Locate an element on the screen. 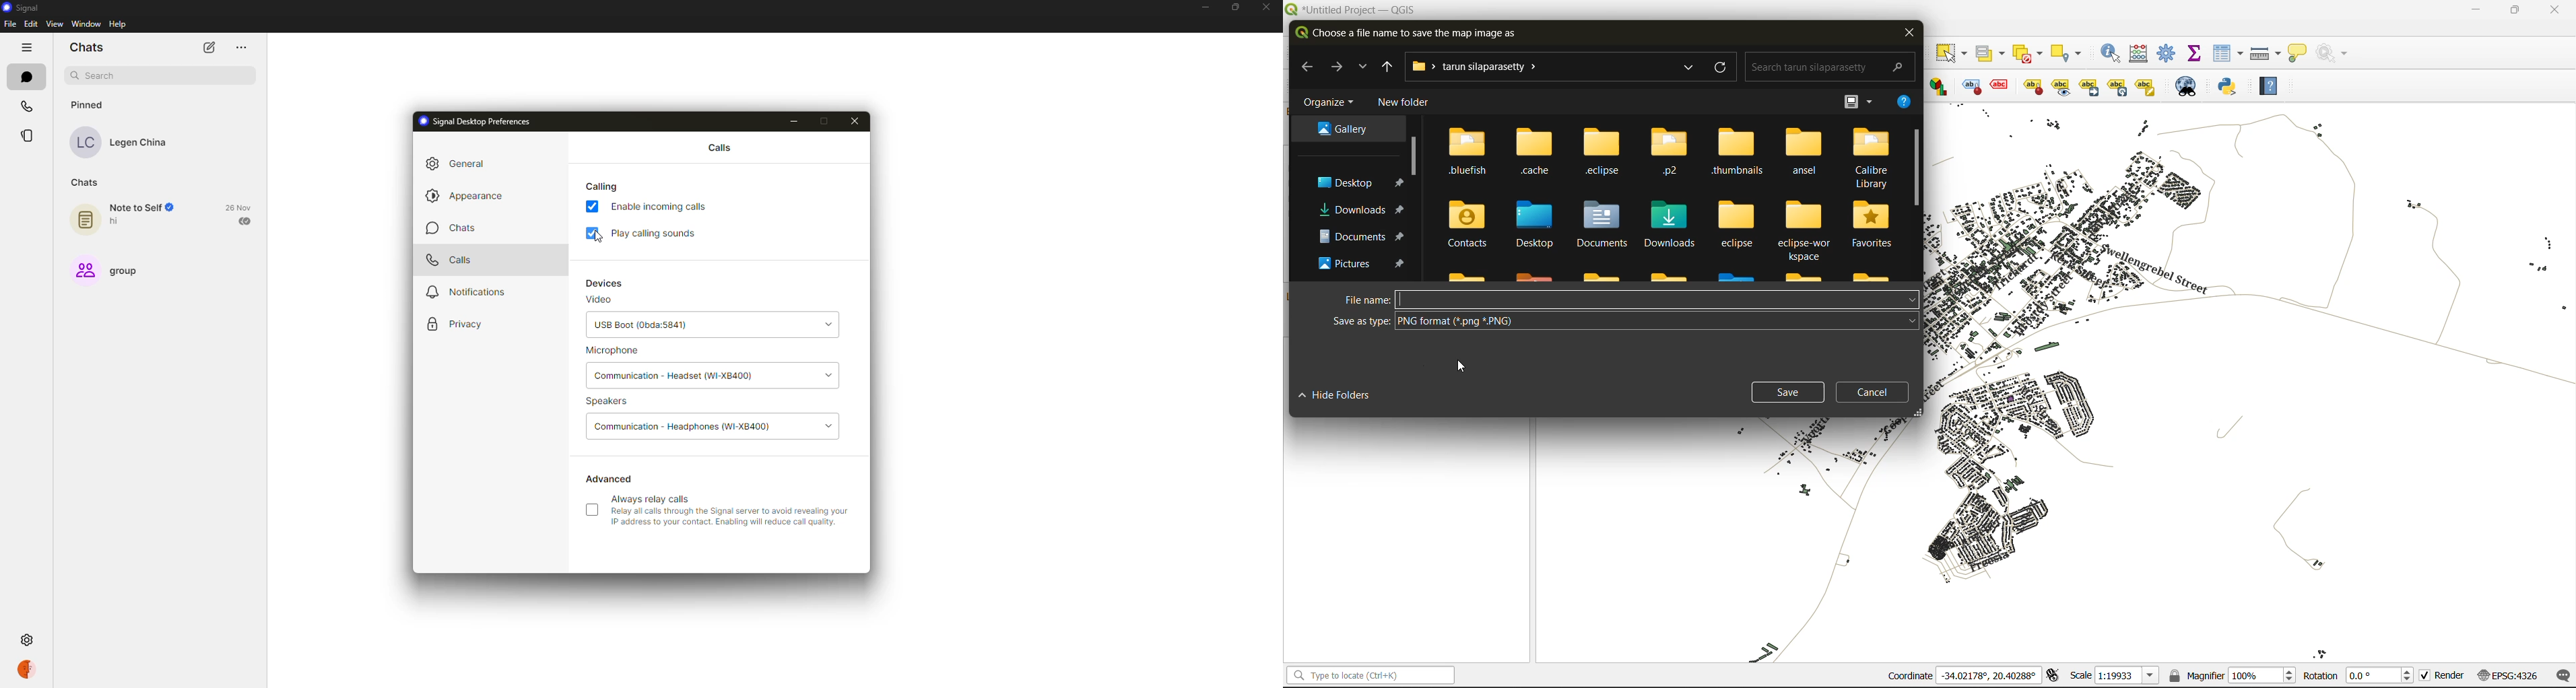 The height and width of the screenshot is (700, 2576). toggle extents is located at coordinates (2051, 676).